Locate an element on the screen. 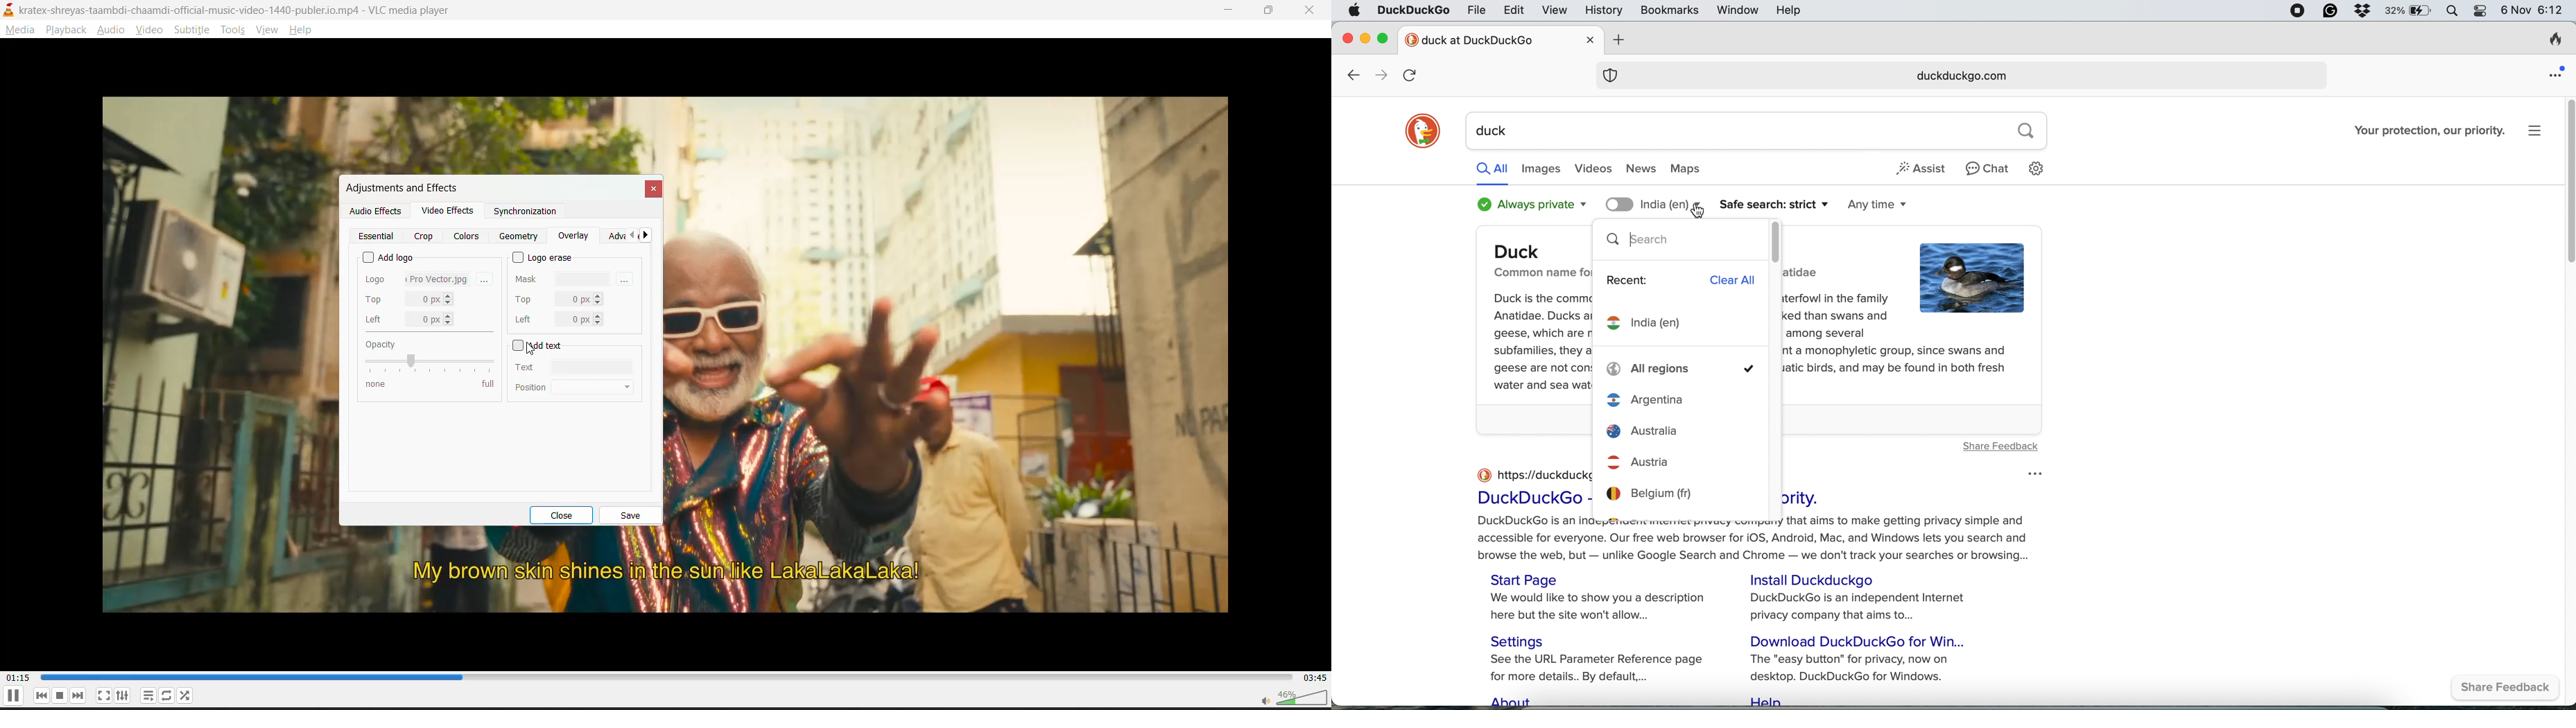 This screenshot has width=2576, height=728. close is located at coordinates (1348, 36).